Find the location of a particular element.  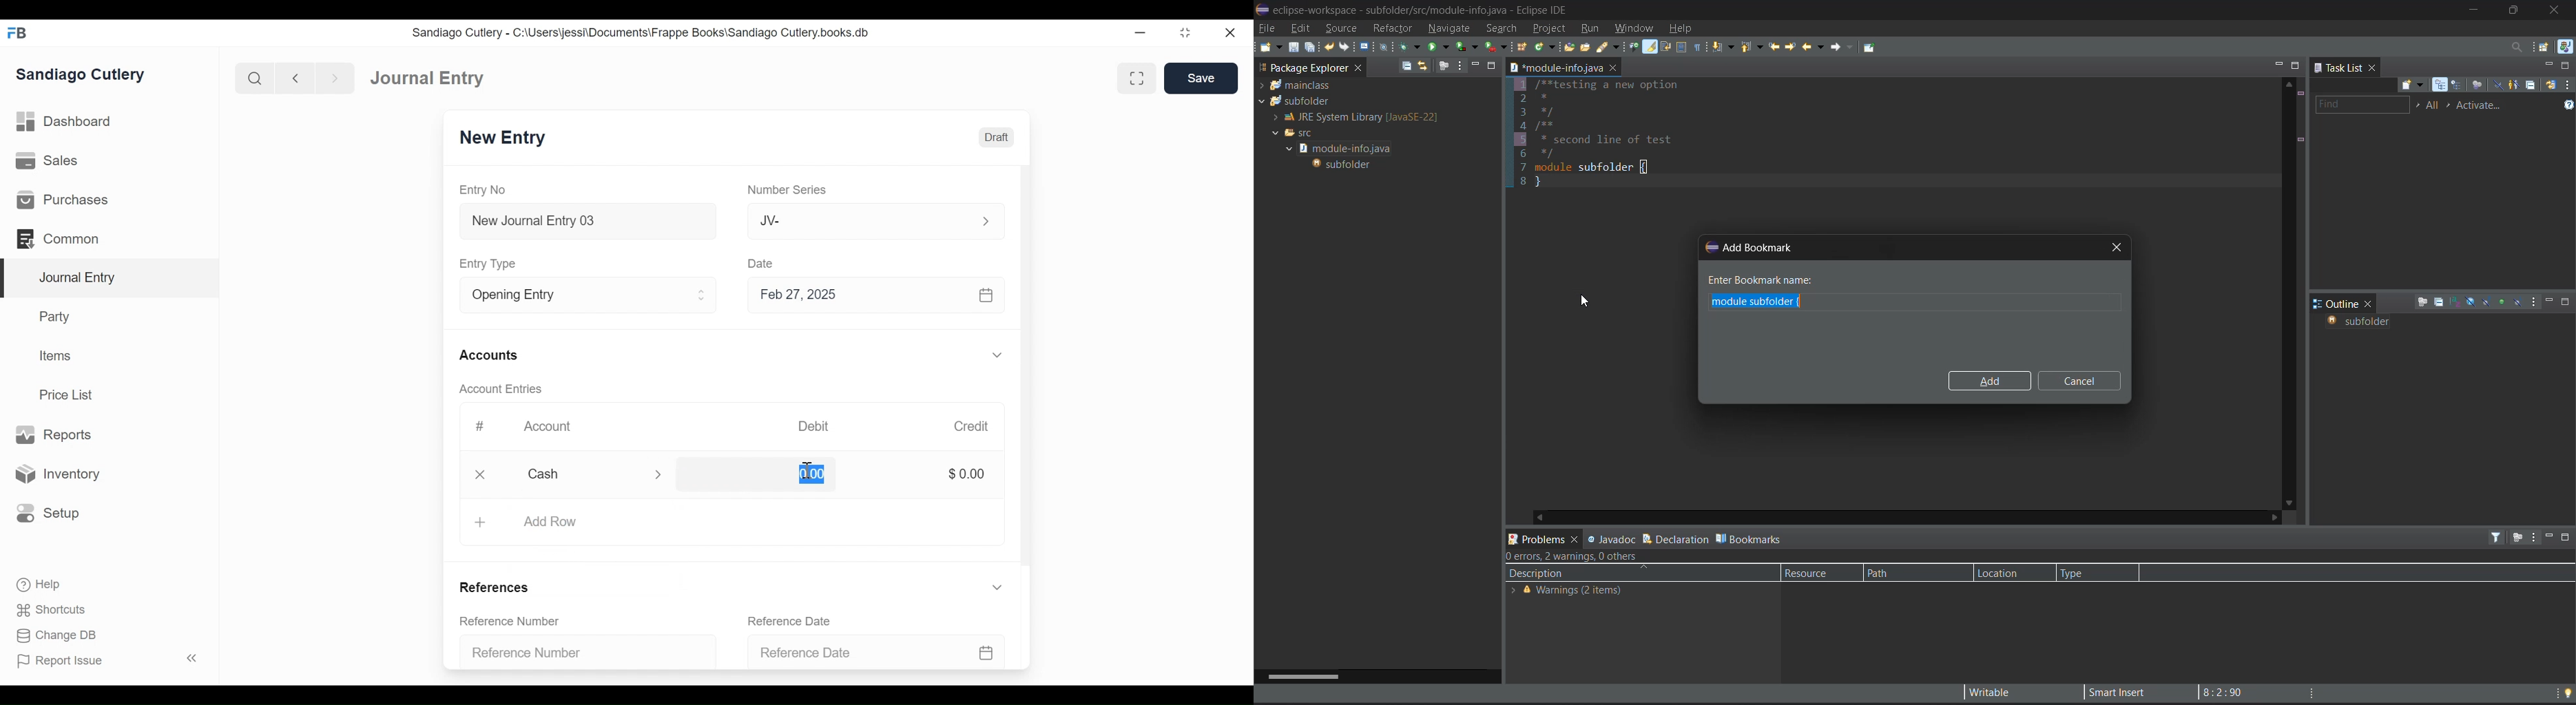

hide non public members is located at coordinates (2502, 300).